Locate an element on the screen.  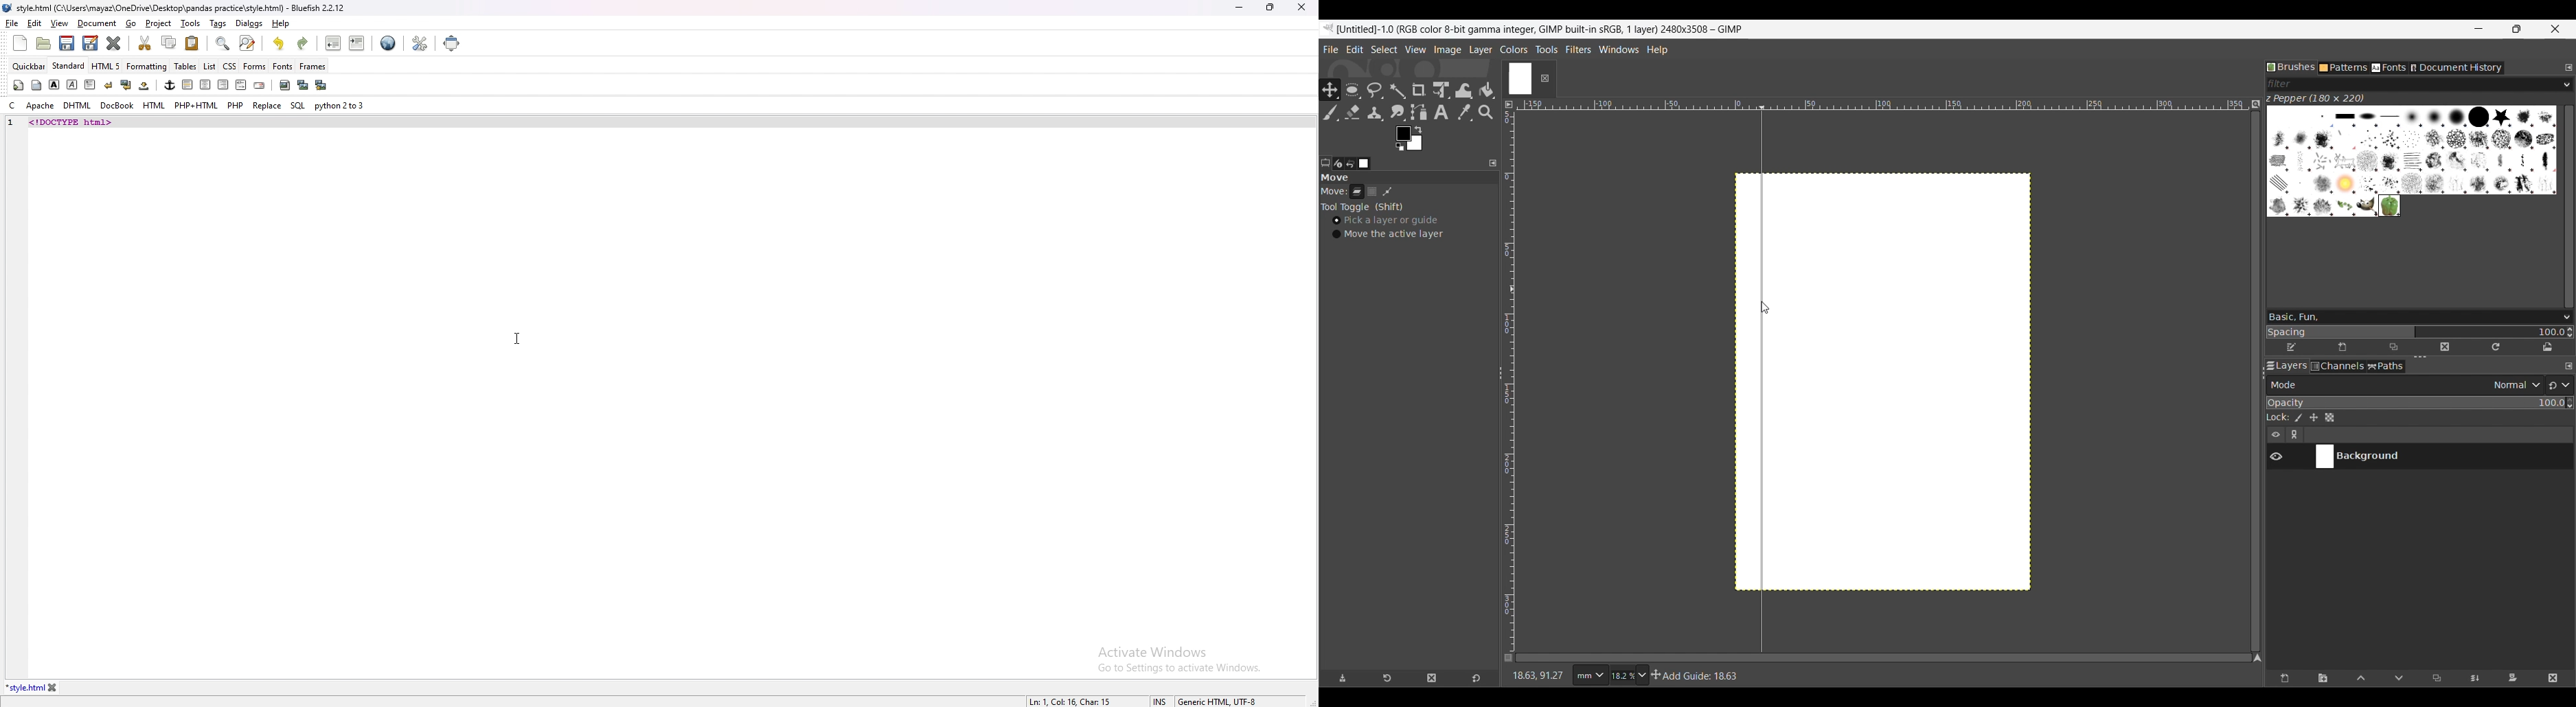
find bar is located at coordinates (223, 44).